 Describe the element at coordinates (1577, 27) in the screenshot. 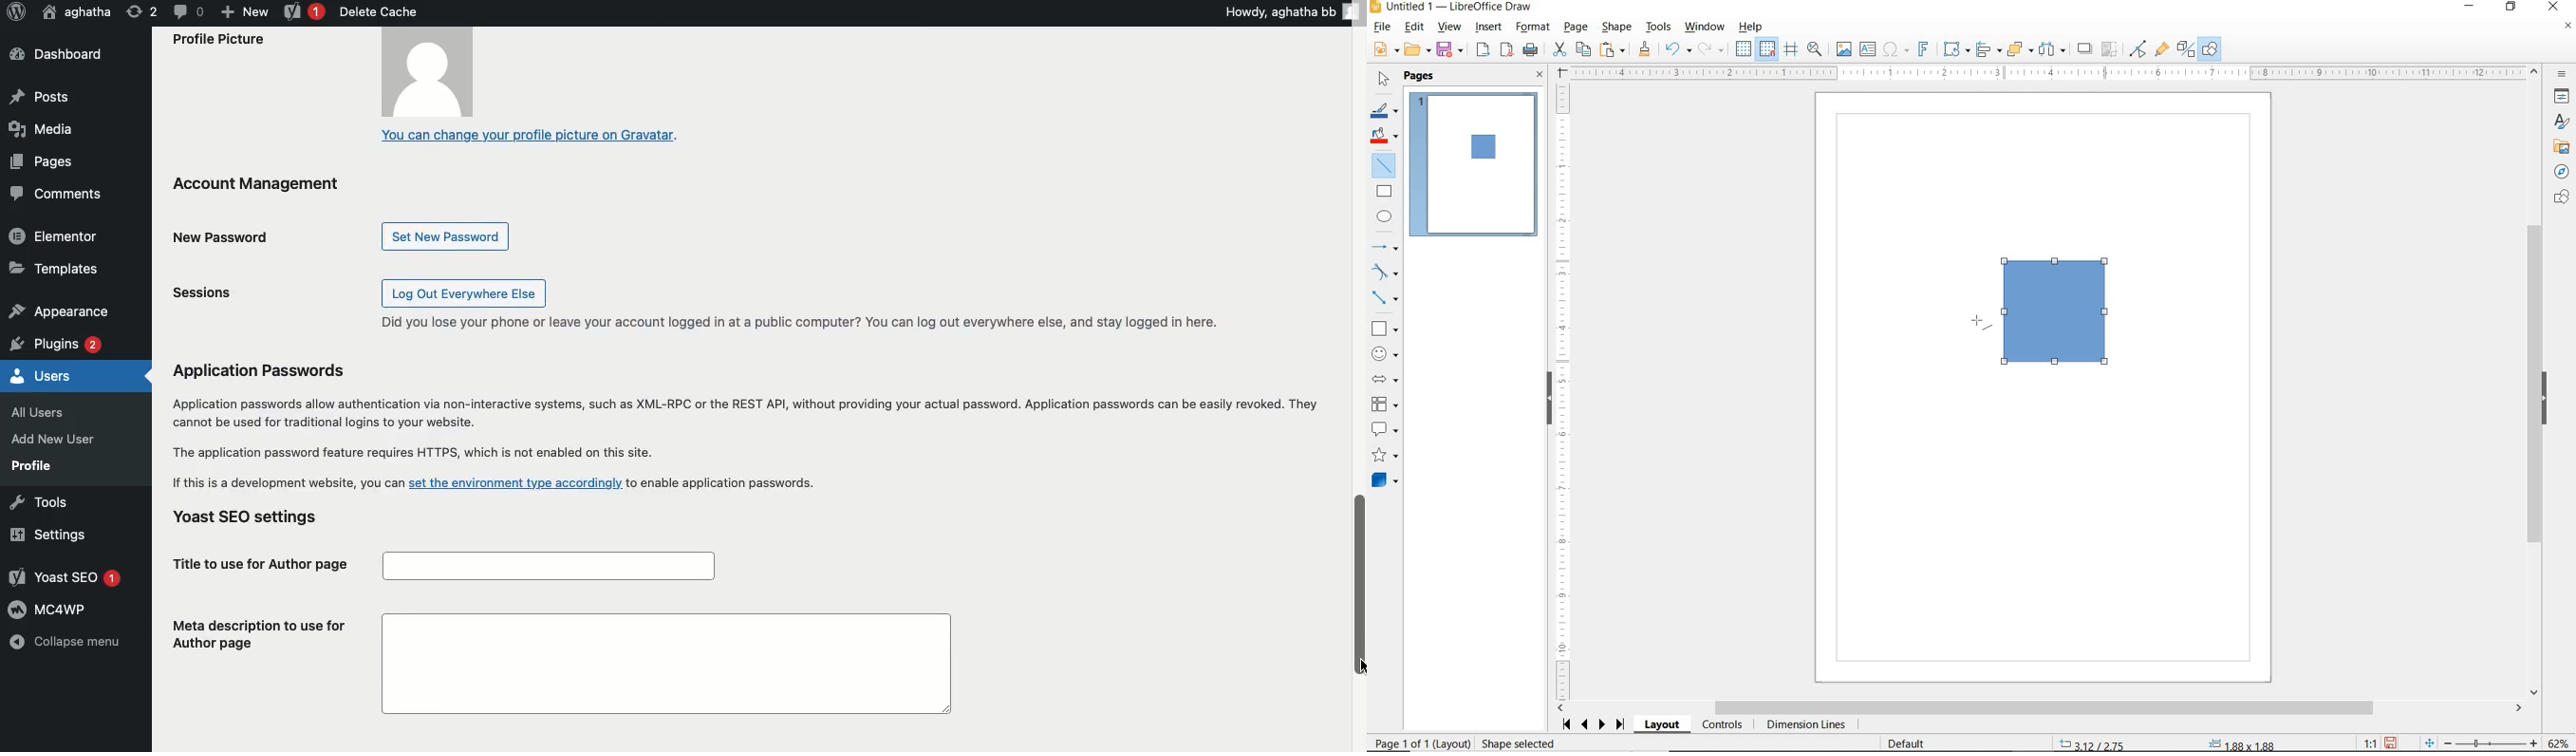

I see `PAGE` at that location.